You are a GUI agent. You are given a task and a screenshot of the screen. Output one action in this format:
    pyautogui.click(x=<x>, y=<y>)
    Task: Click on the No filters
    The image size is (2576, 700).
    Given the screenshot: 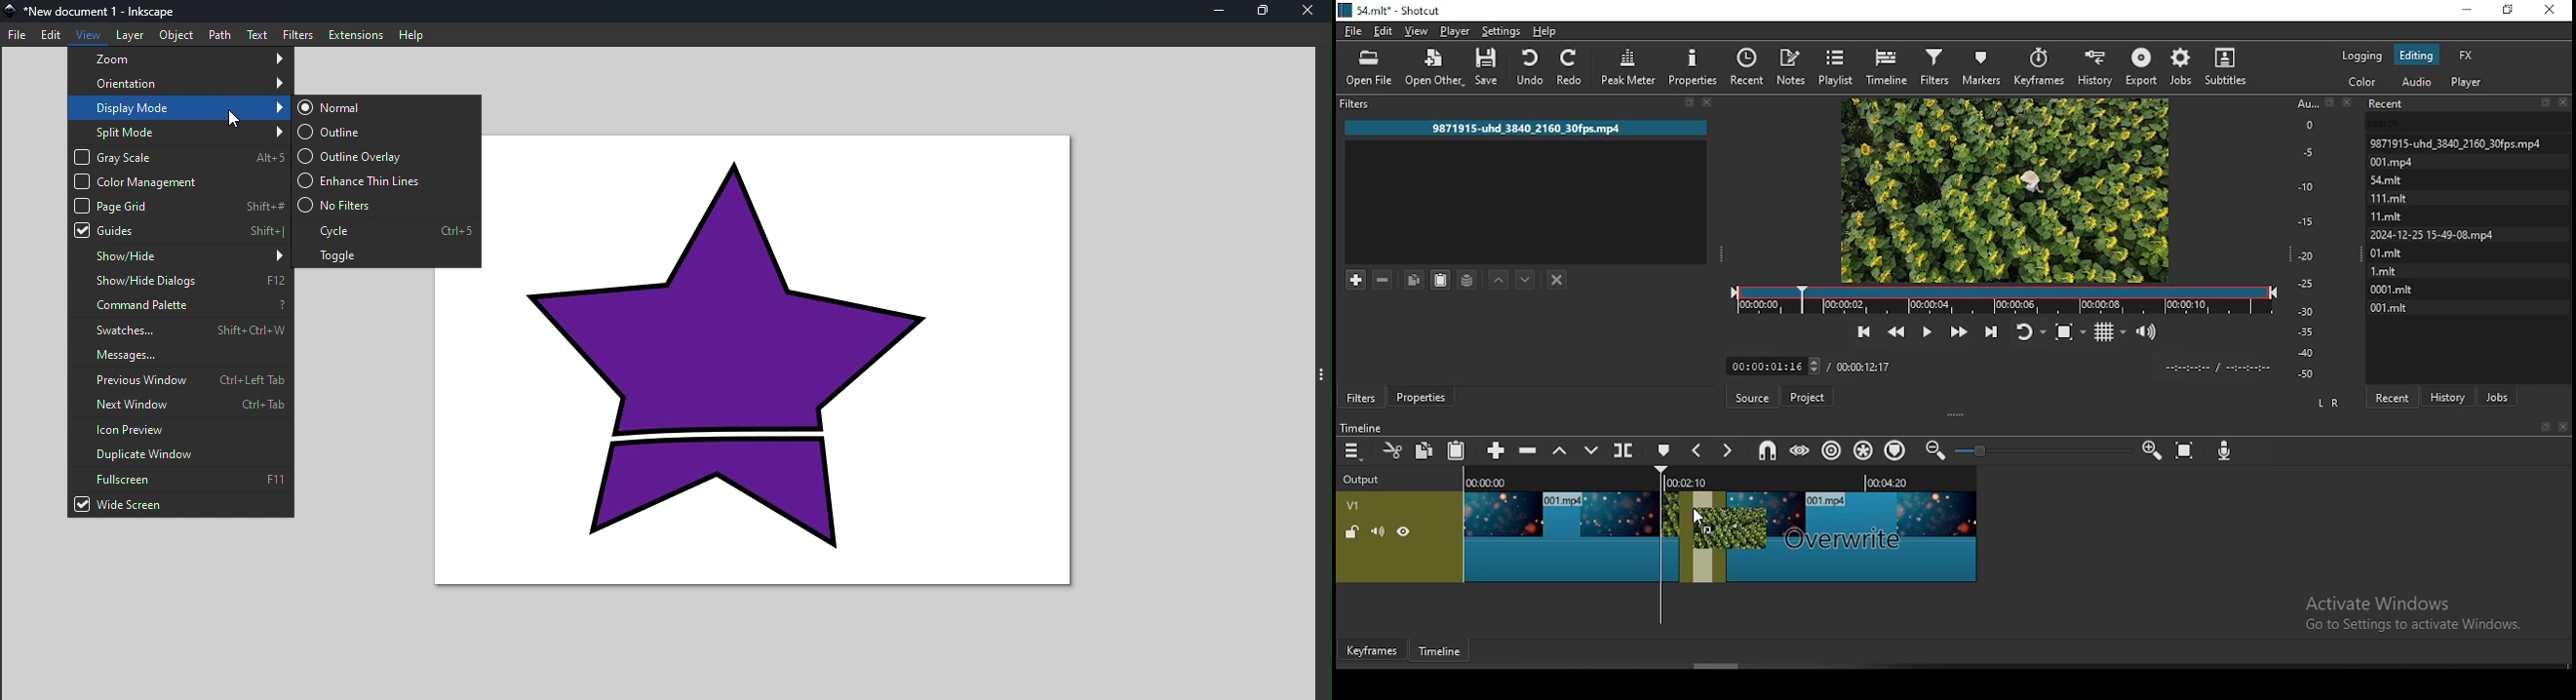 What is the action you would take?
    pyautogui.click(x=384, y=205)
    